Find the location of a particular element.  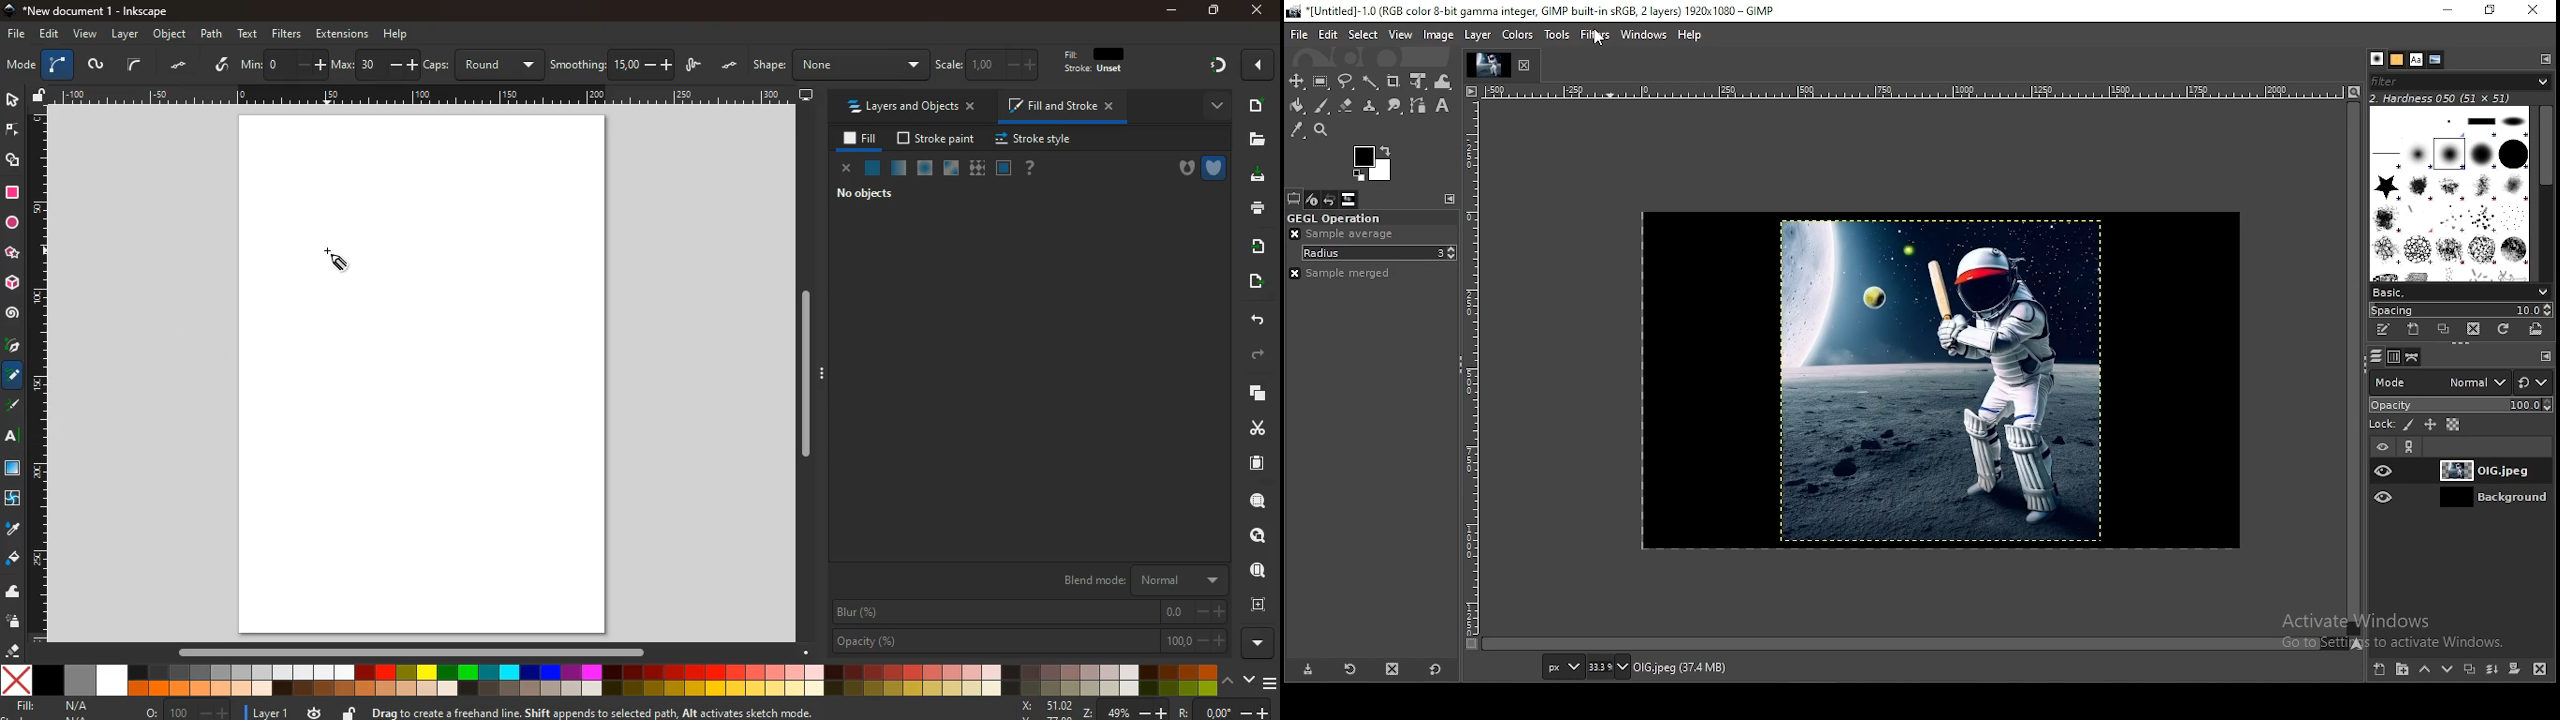

copy is located at coordinates (1254, 394).